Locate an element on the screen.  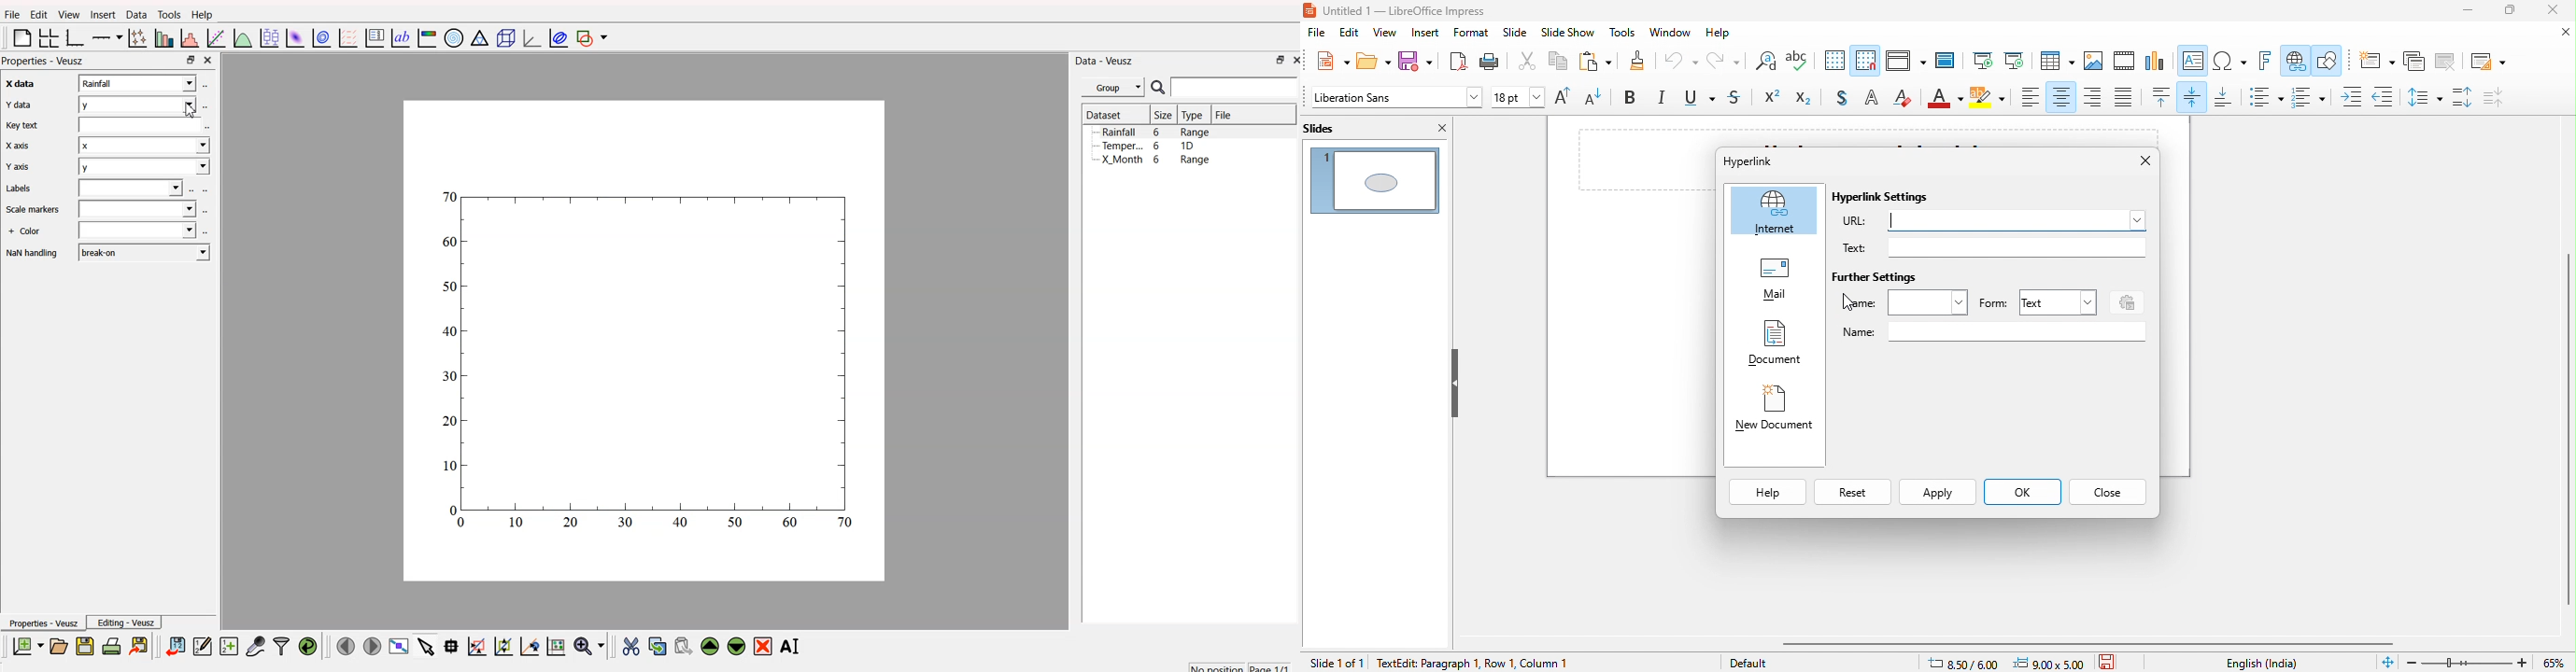
chart is located at coordinates (2156, 63).